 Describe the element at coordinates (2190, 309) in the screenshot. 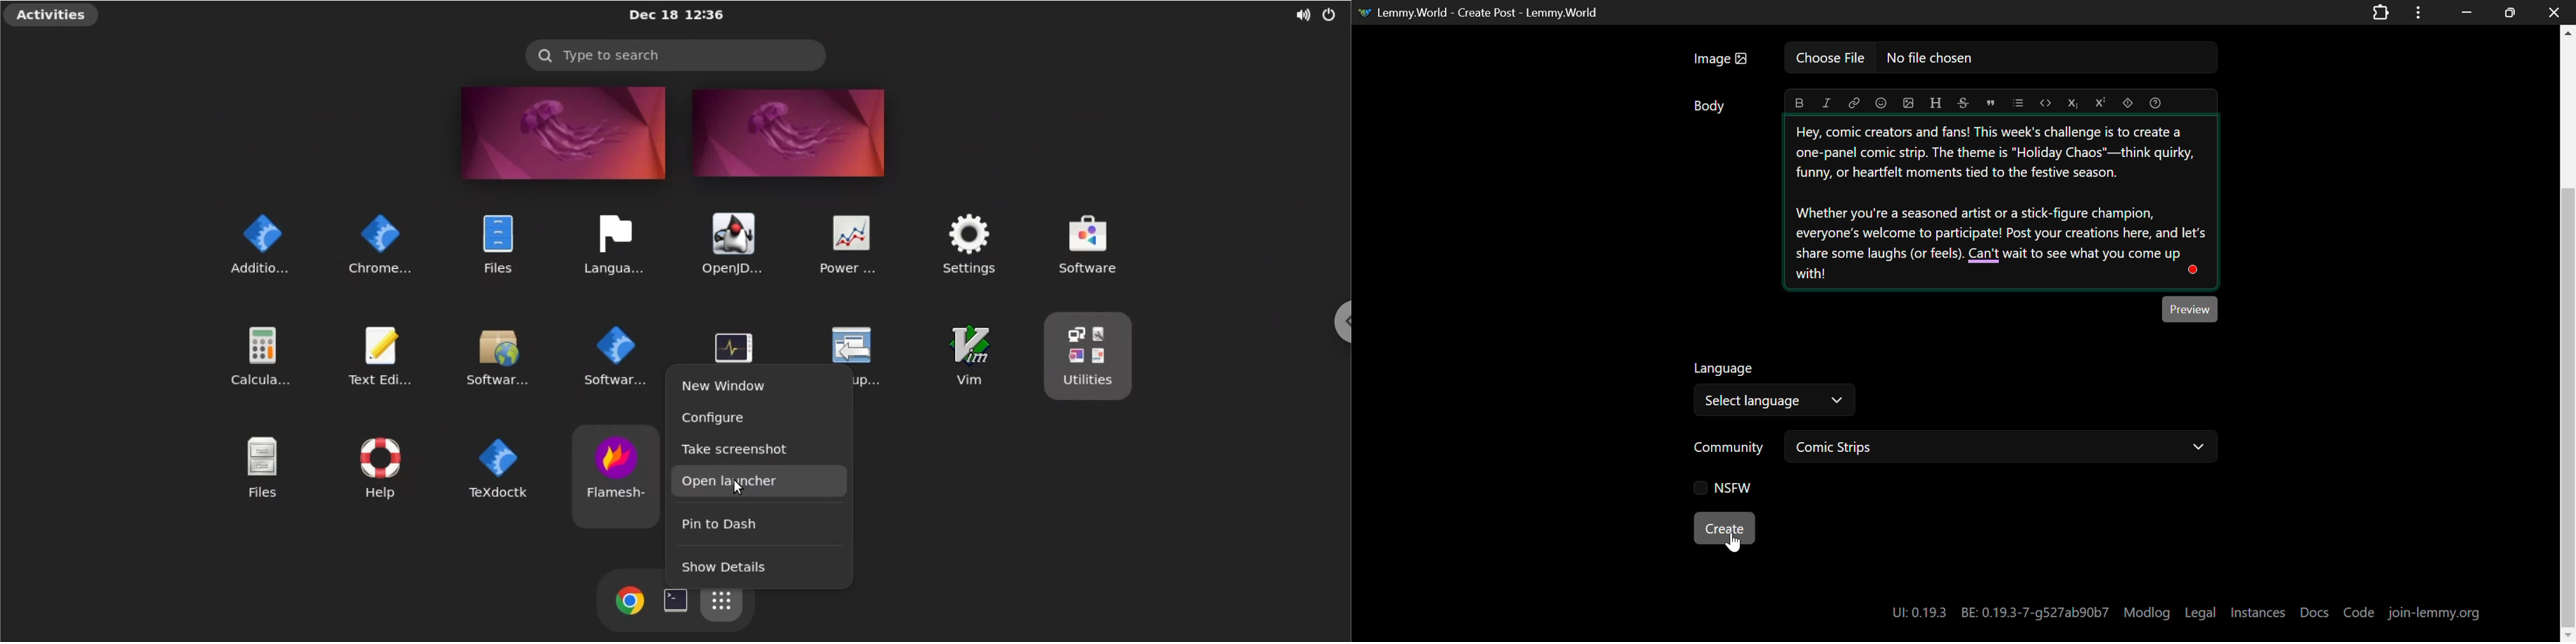

I see `Preview` at that location.